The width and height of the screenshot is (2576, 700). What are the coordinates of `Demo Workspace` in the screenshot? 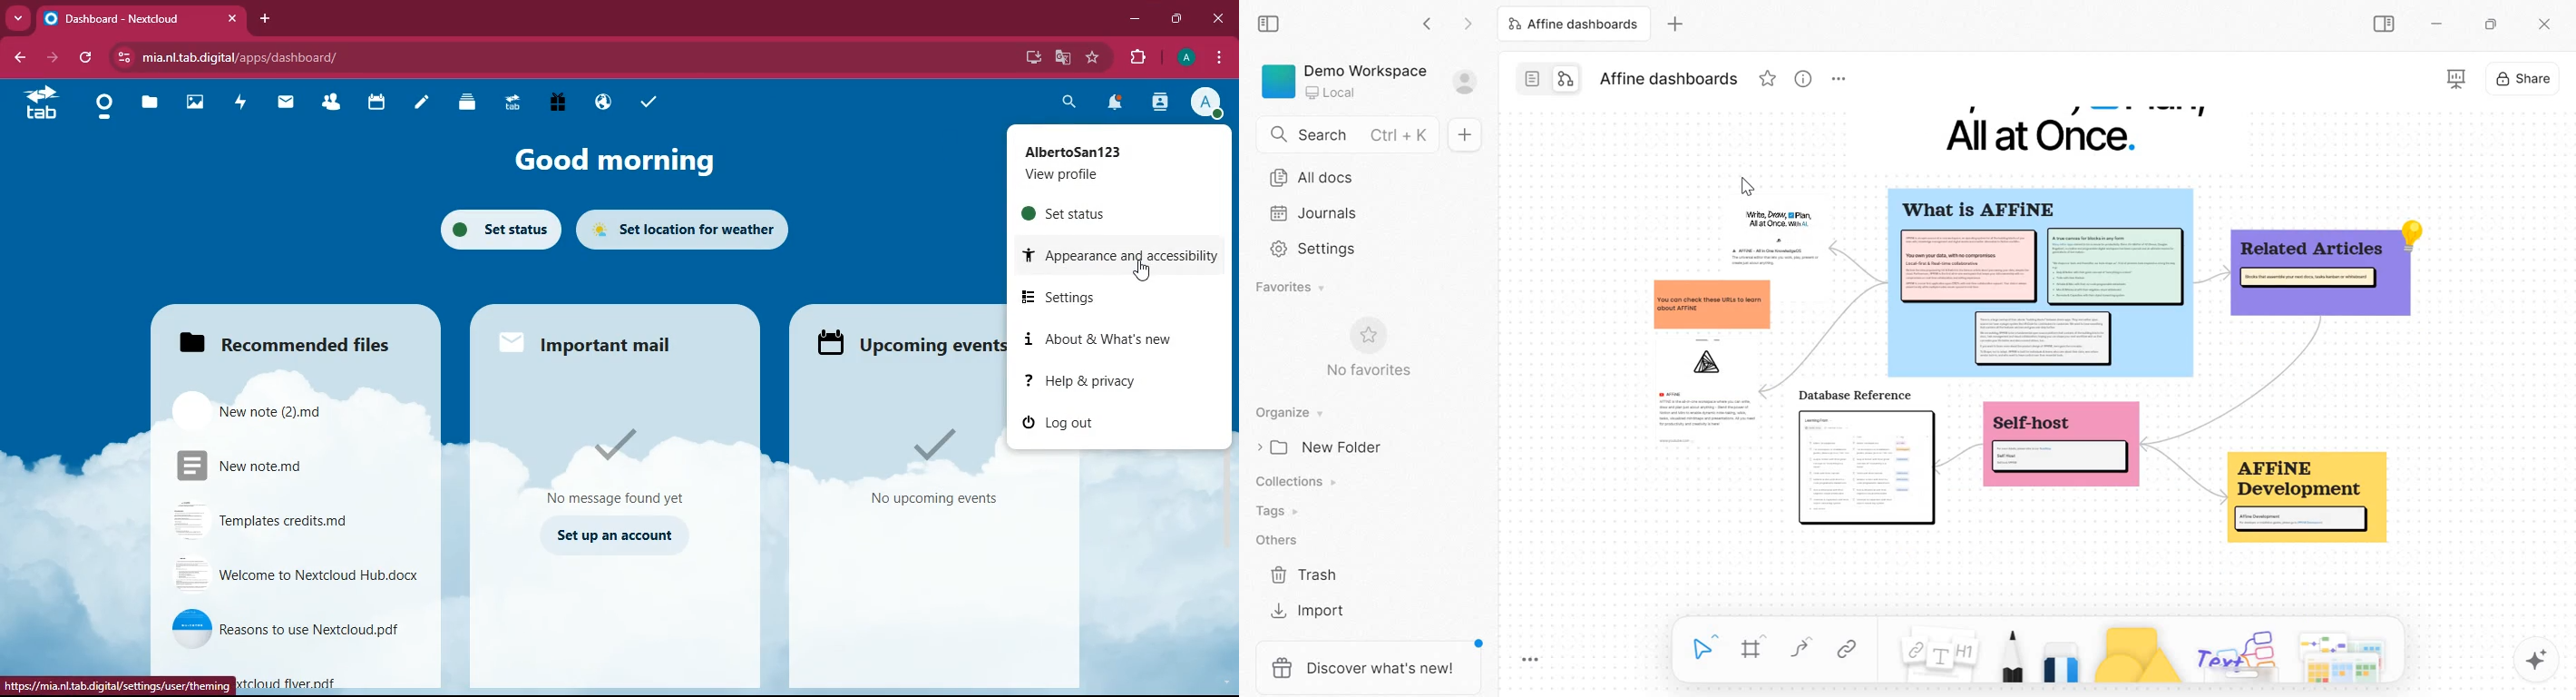 It's located at (1376, 81).